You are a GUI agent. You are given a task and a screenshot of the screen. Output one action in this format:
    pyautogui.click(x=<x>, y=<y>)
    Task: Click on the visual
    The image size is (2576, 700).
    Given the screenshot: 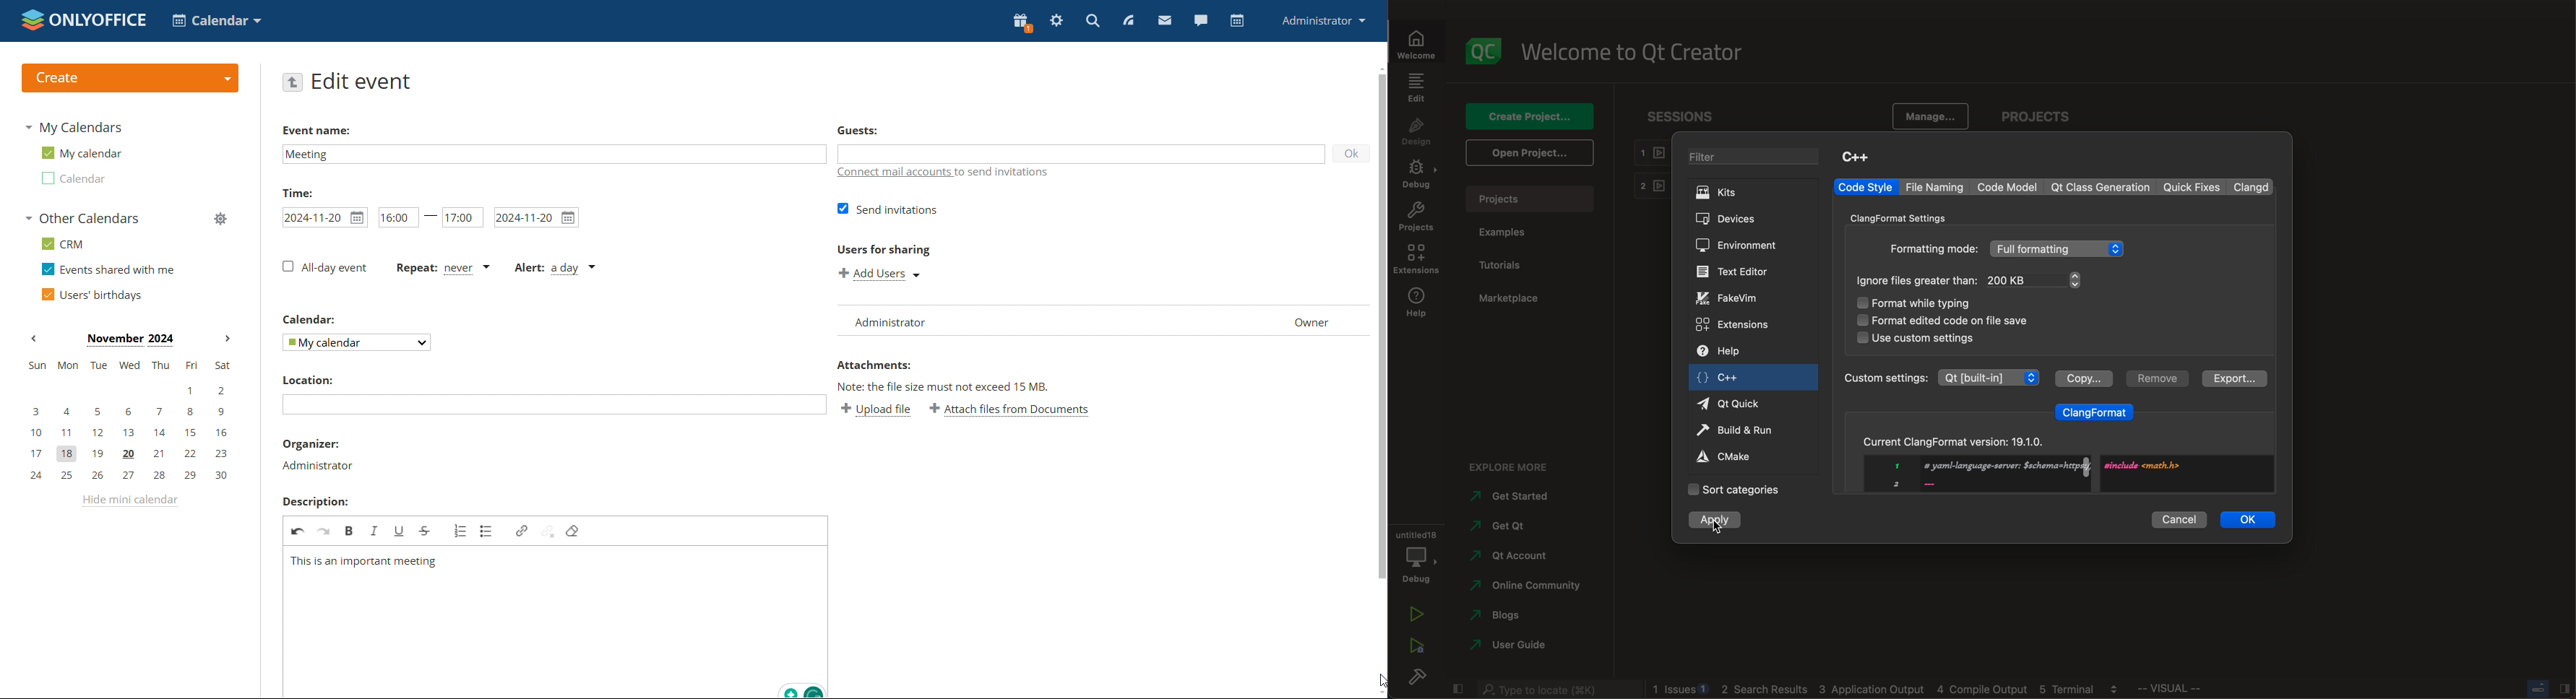 What is the action you would take?
    pyautogui.click(x=2194, y=690)
    